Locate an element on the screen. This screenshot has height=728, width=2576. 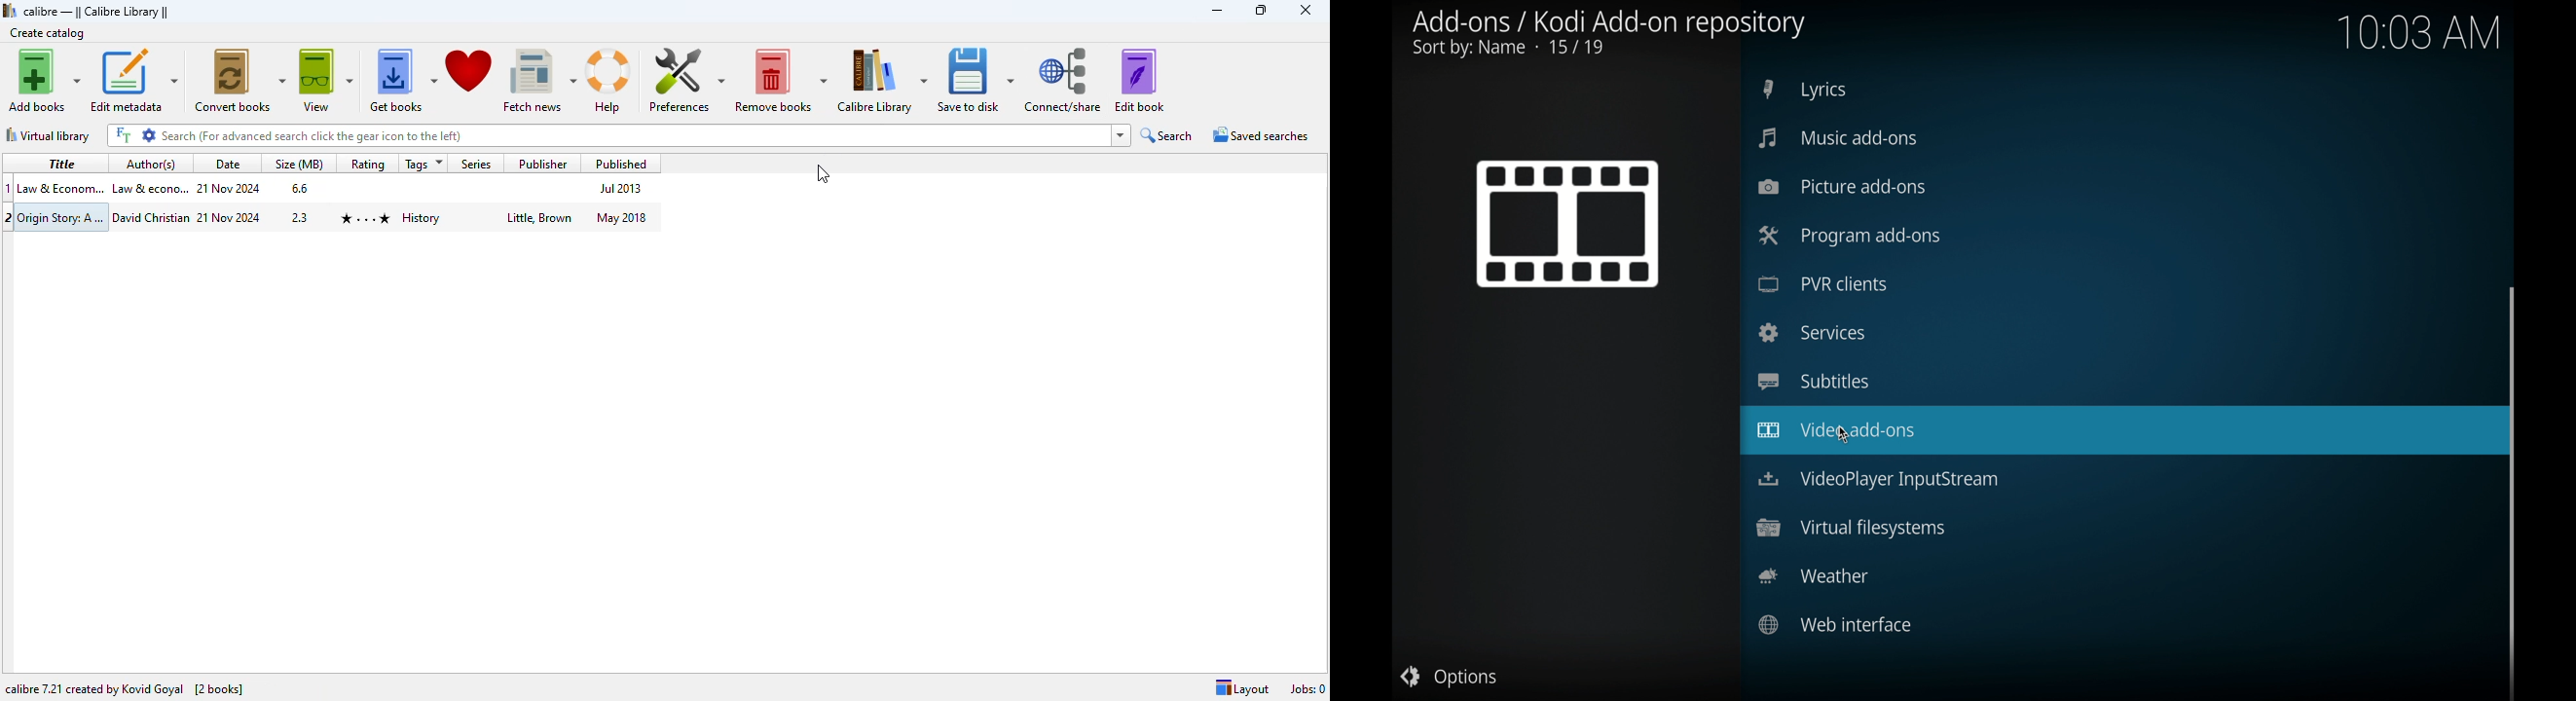
scroll box is located at coordinates (2514, 490).